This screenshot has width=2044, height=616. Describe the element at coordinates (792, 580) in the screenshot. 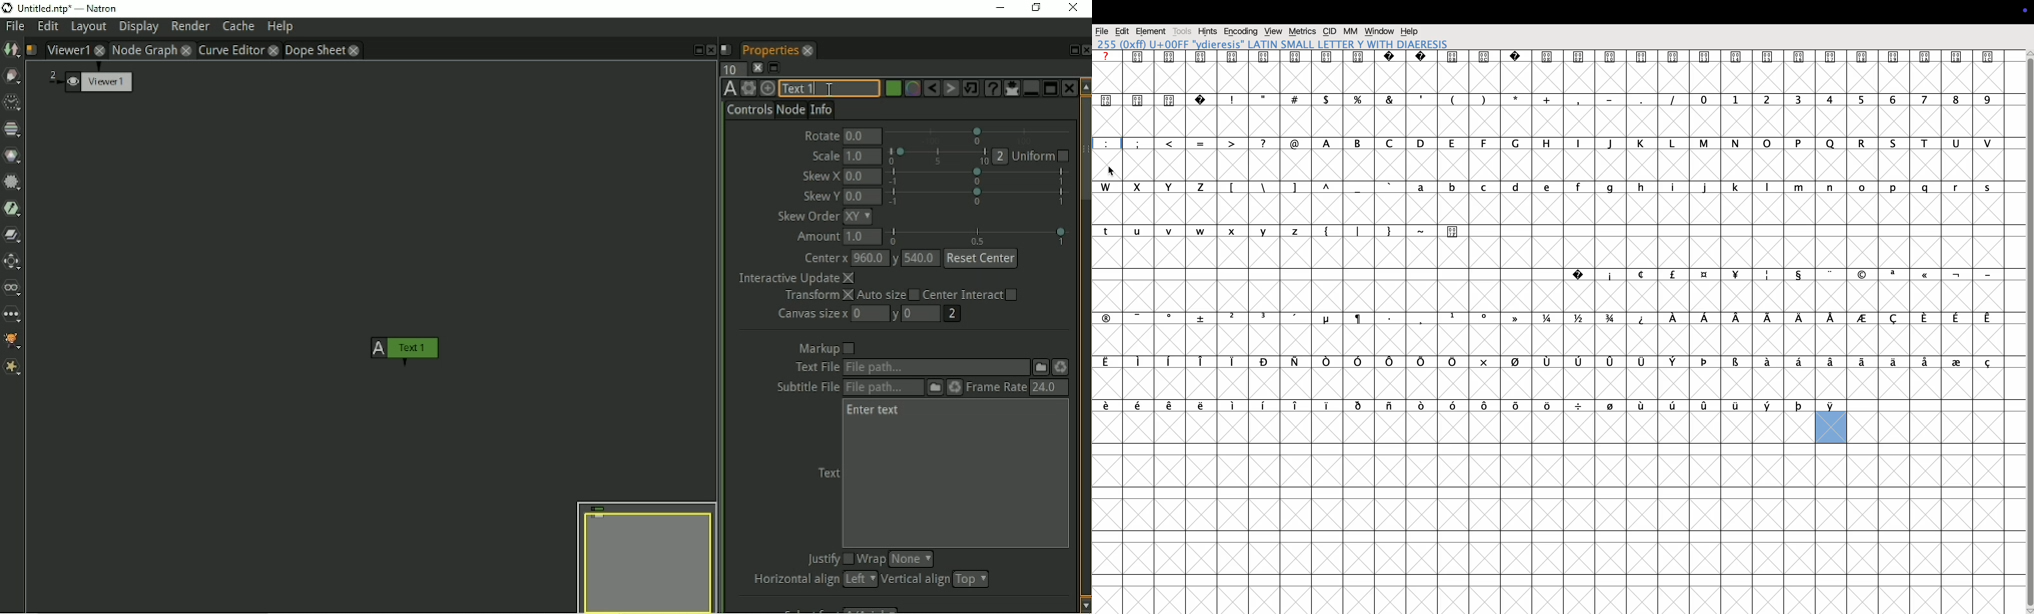

I see `Horizontal align` at that location.